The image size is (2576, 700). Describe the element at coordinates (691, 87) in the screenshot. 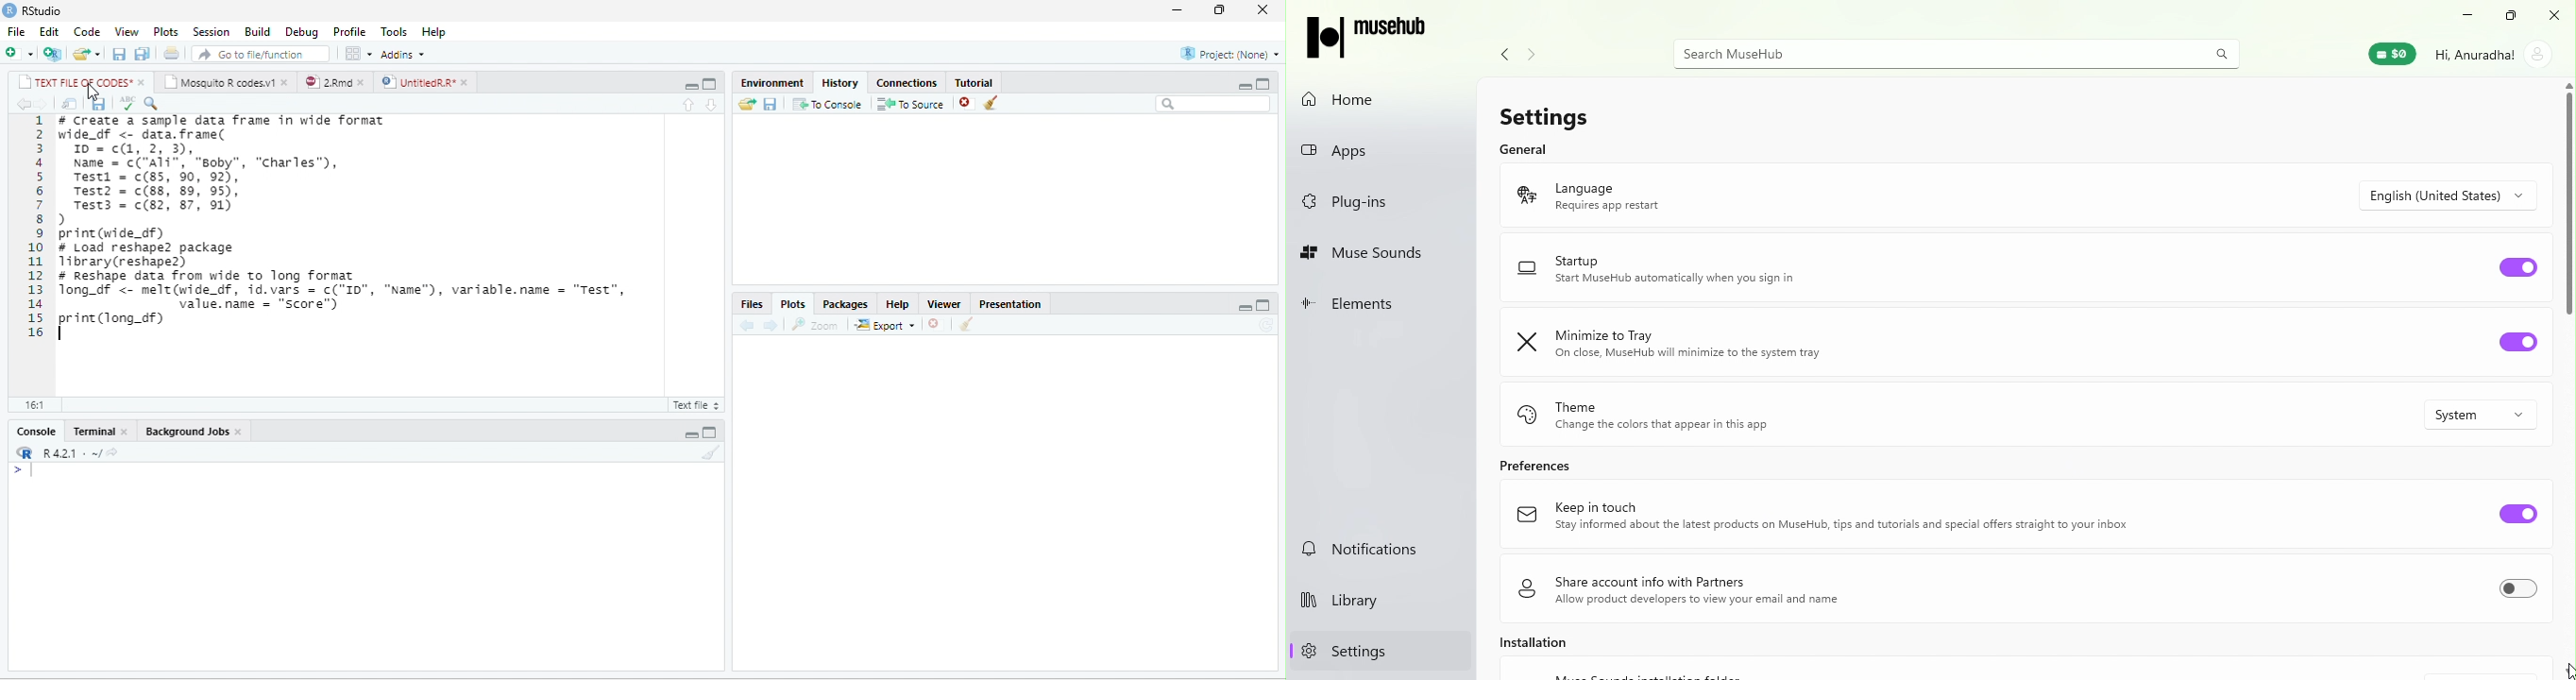

I see `minimize` at that location.